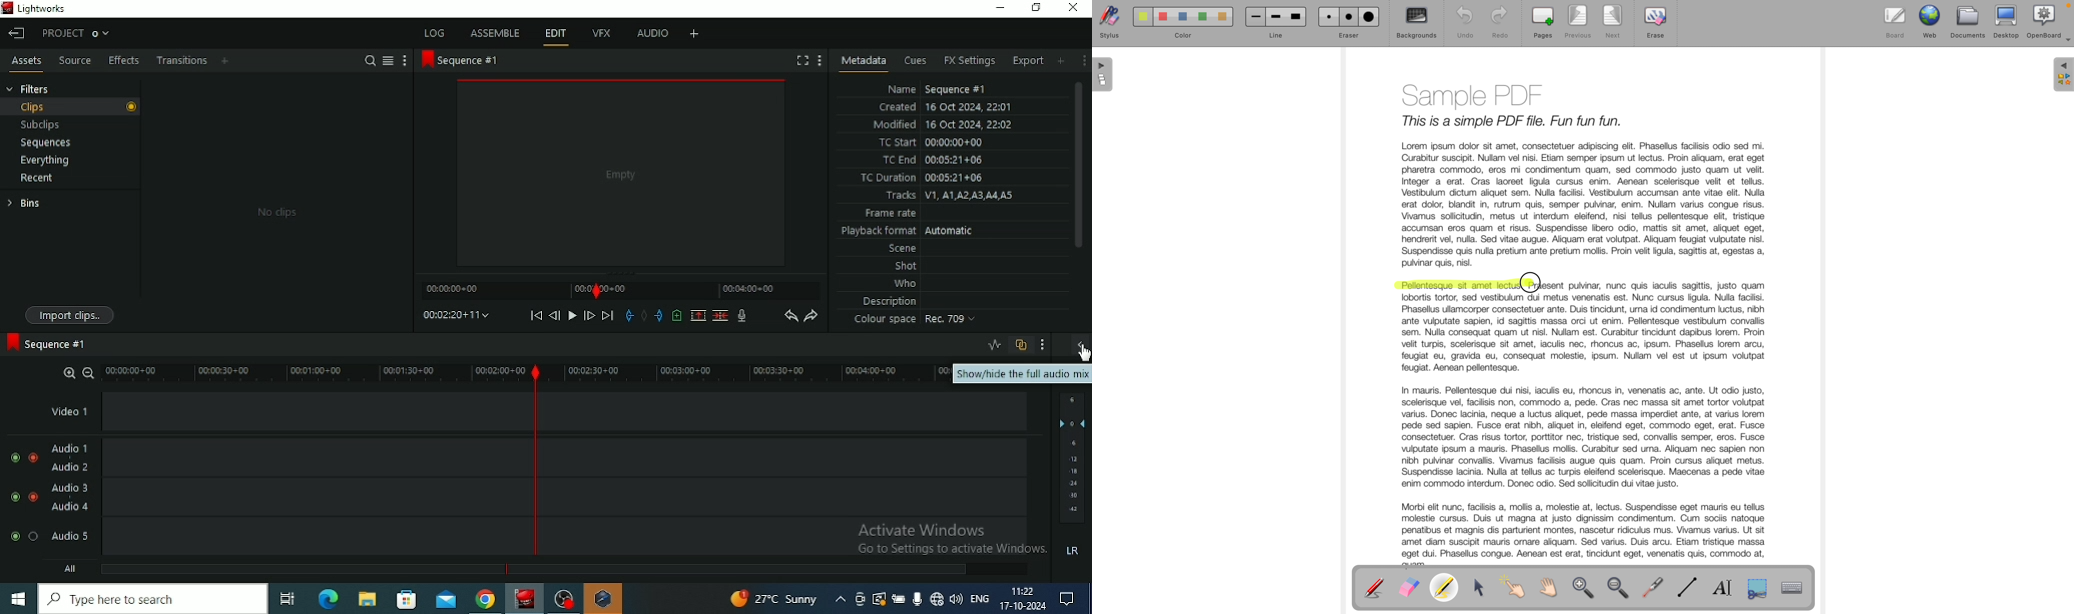  Describe the element at coordinates (554, 316) in the screenshot. I see `Nudge one frame back` at that location.